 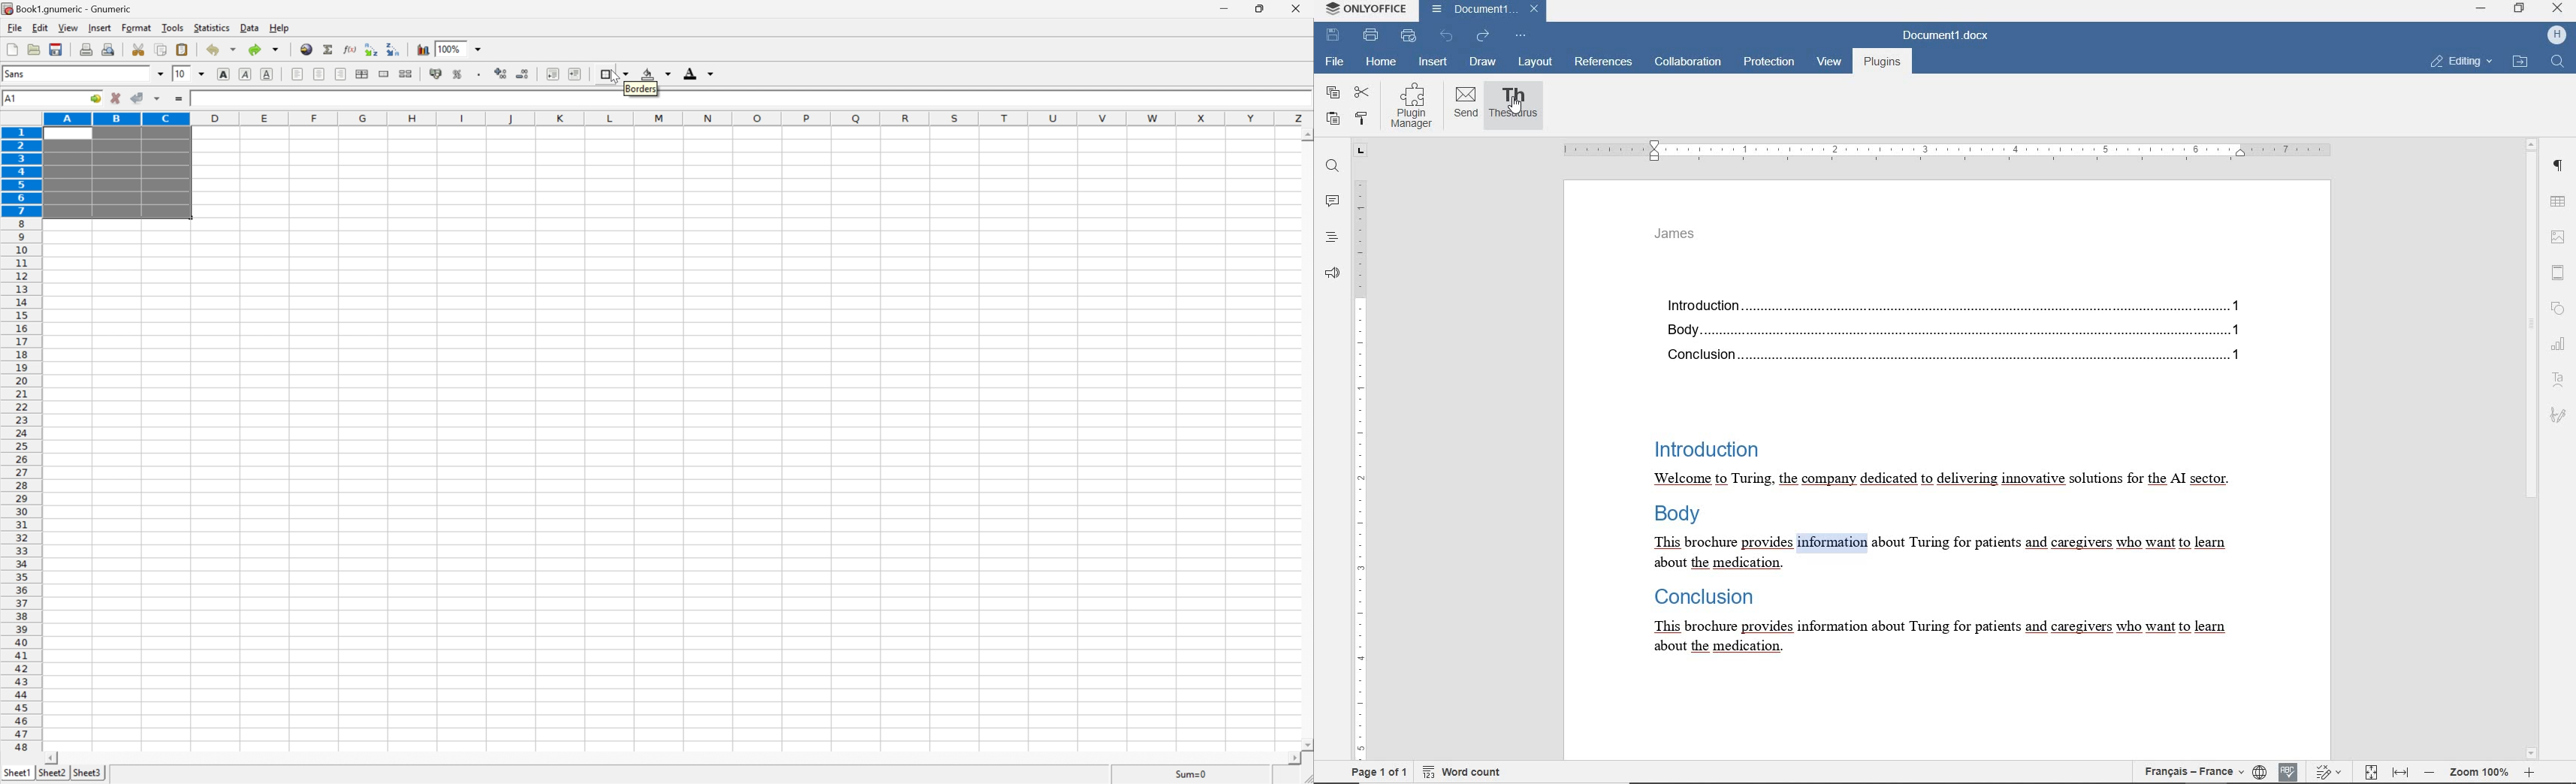 I want to click on increase indent, so click(x=572, y=73).